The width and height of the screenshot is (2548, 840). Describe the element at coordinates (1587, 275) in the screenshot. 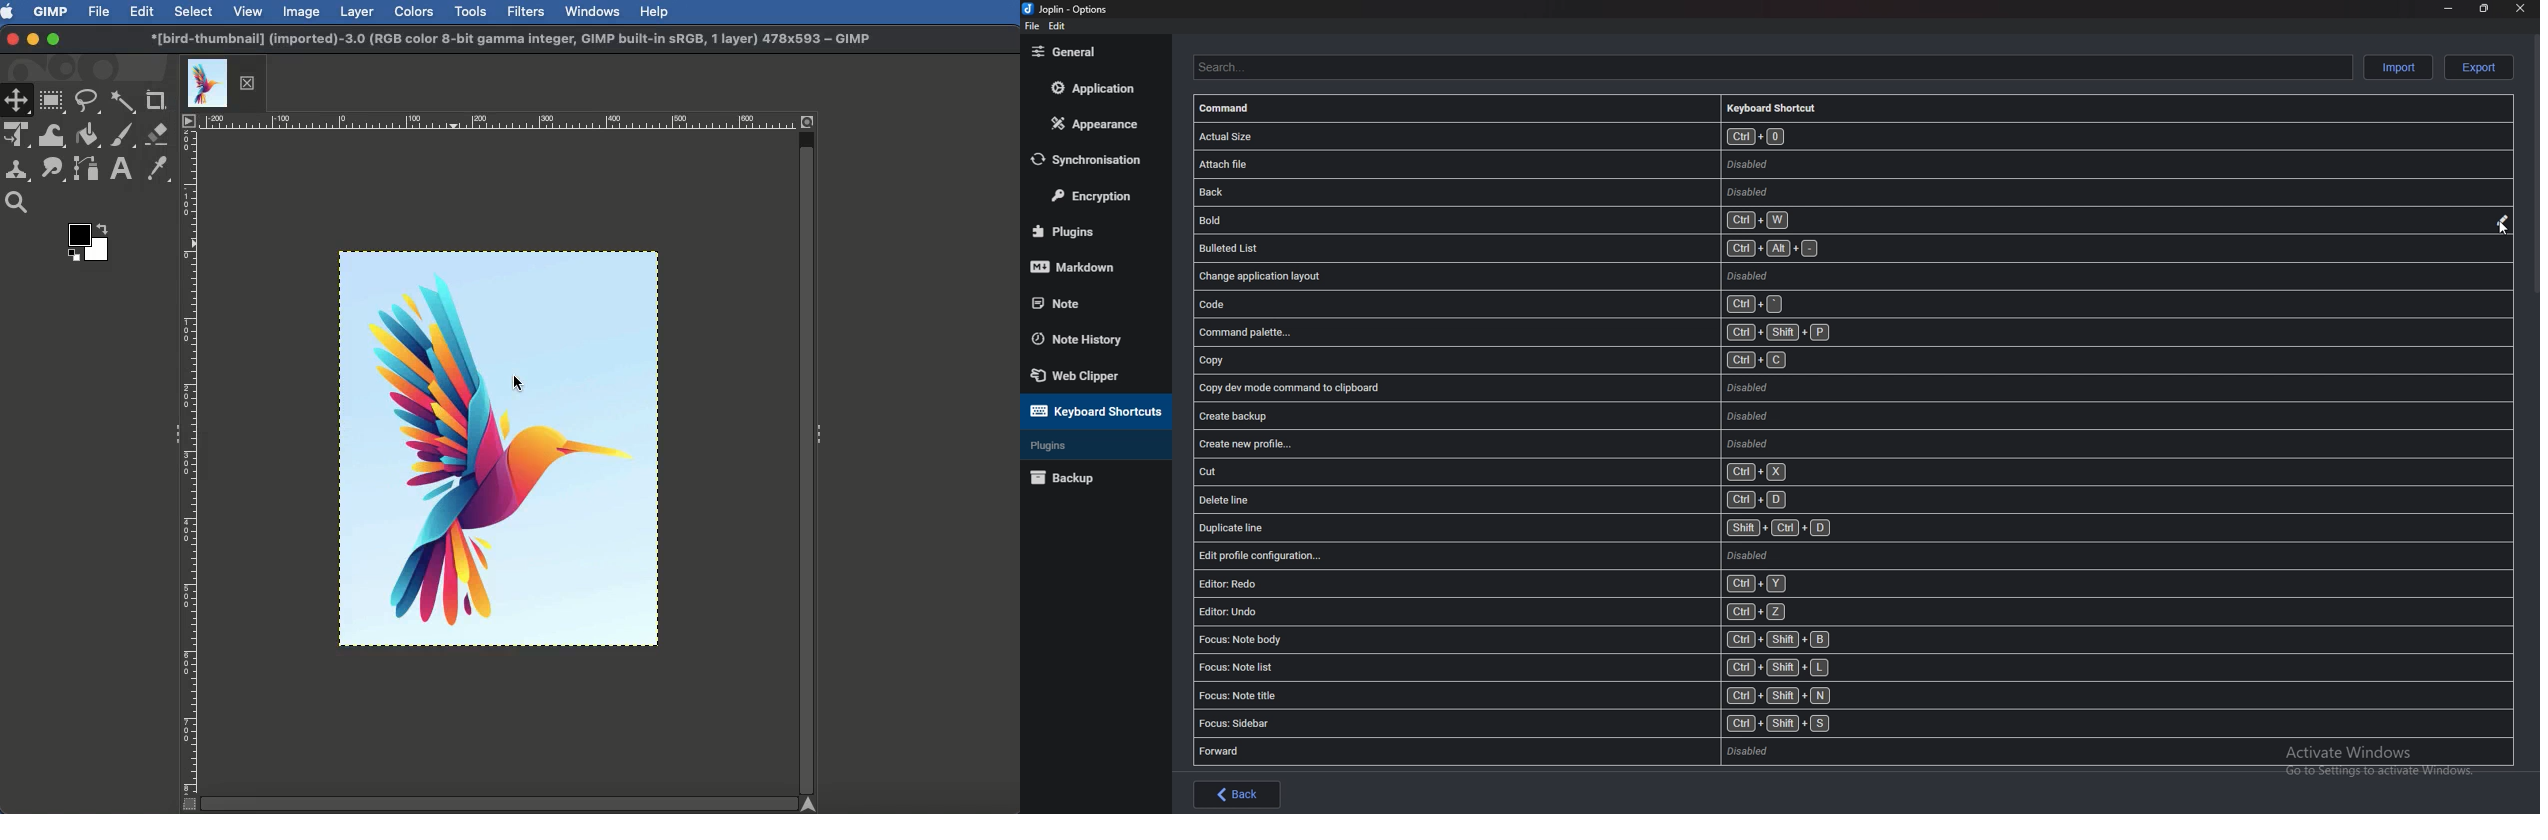

I see `change Application layout` at that location.